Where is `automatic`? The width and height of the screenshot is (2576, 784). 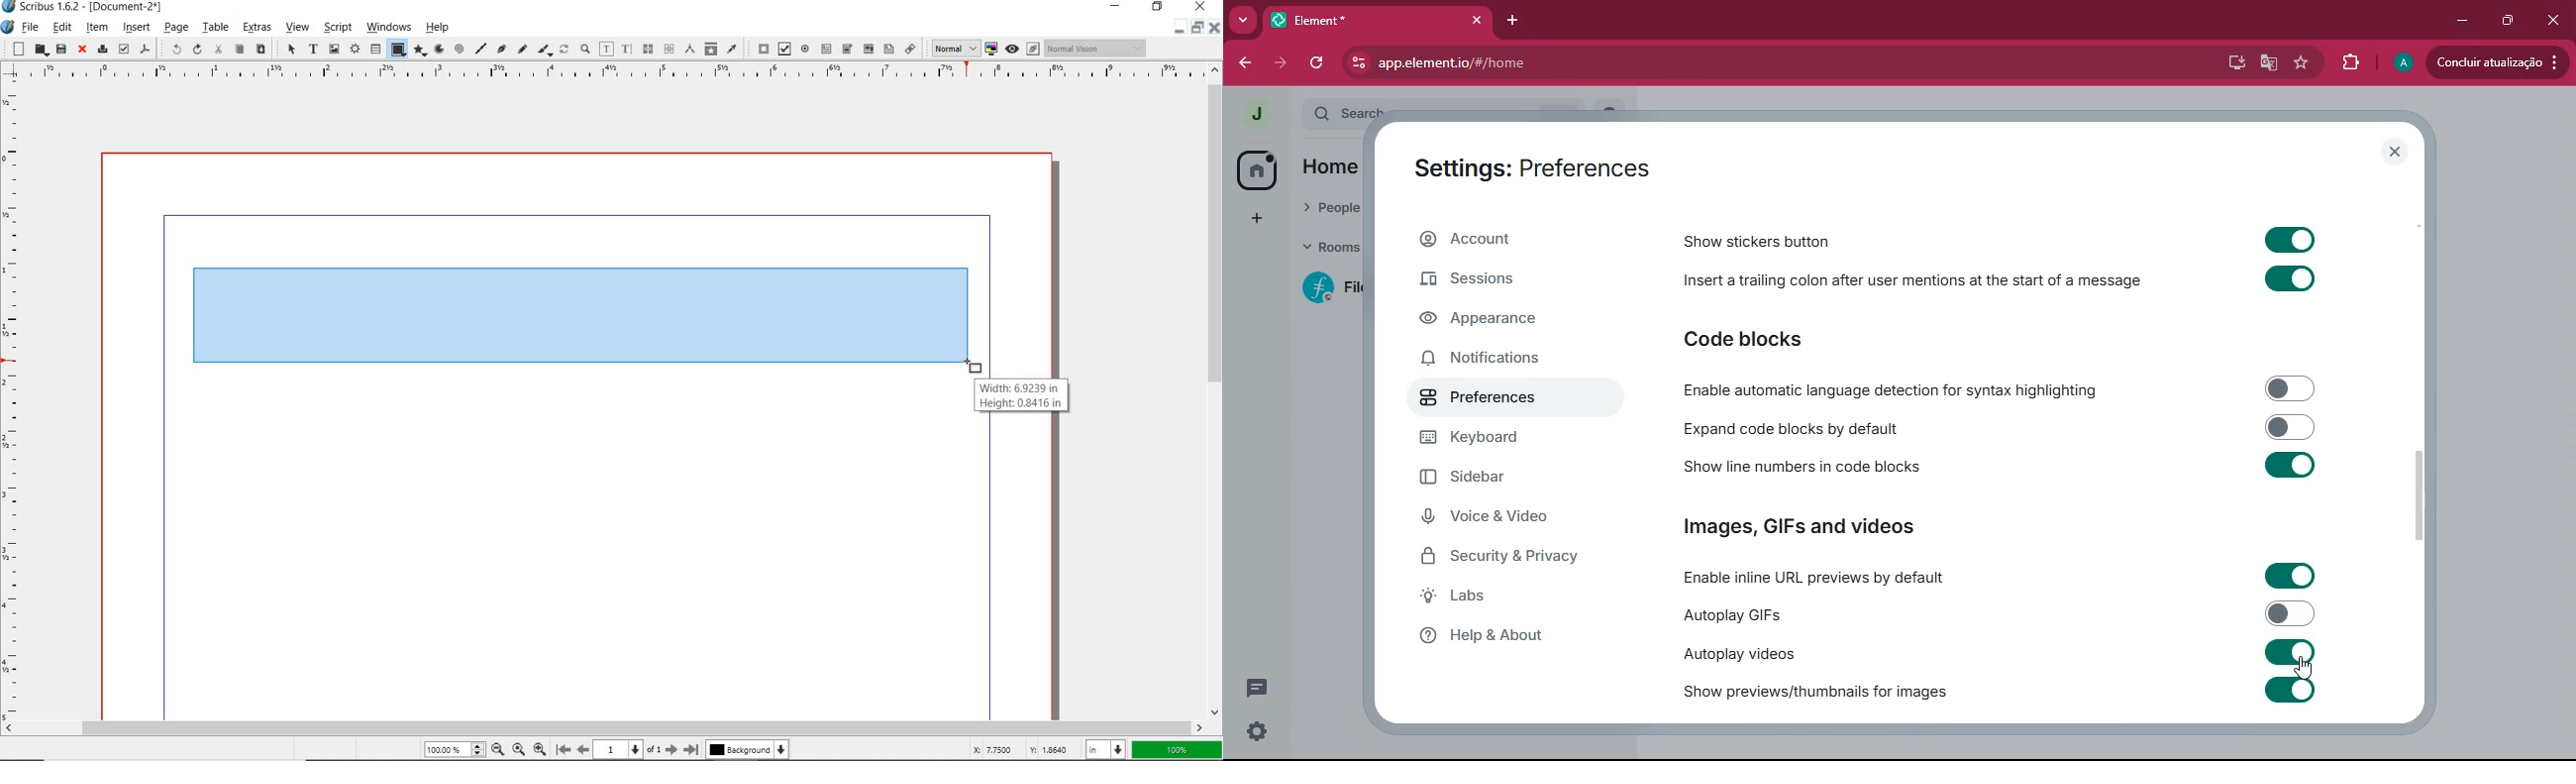
automatic is located at coordinates (1897, 389).